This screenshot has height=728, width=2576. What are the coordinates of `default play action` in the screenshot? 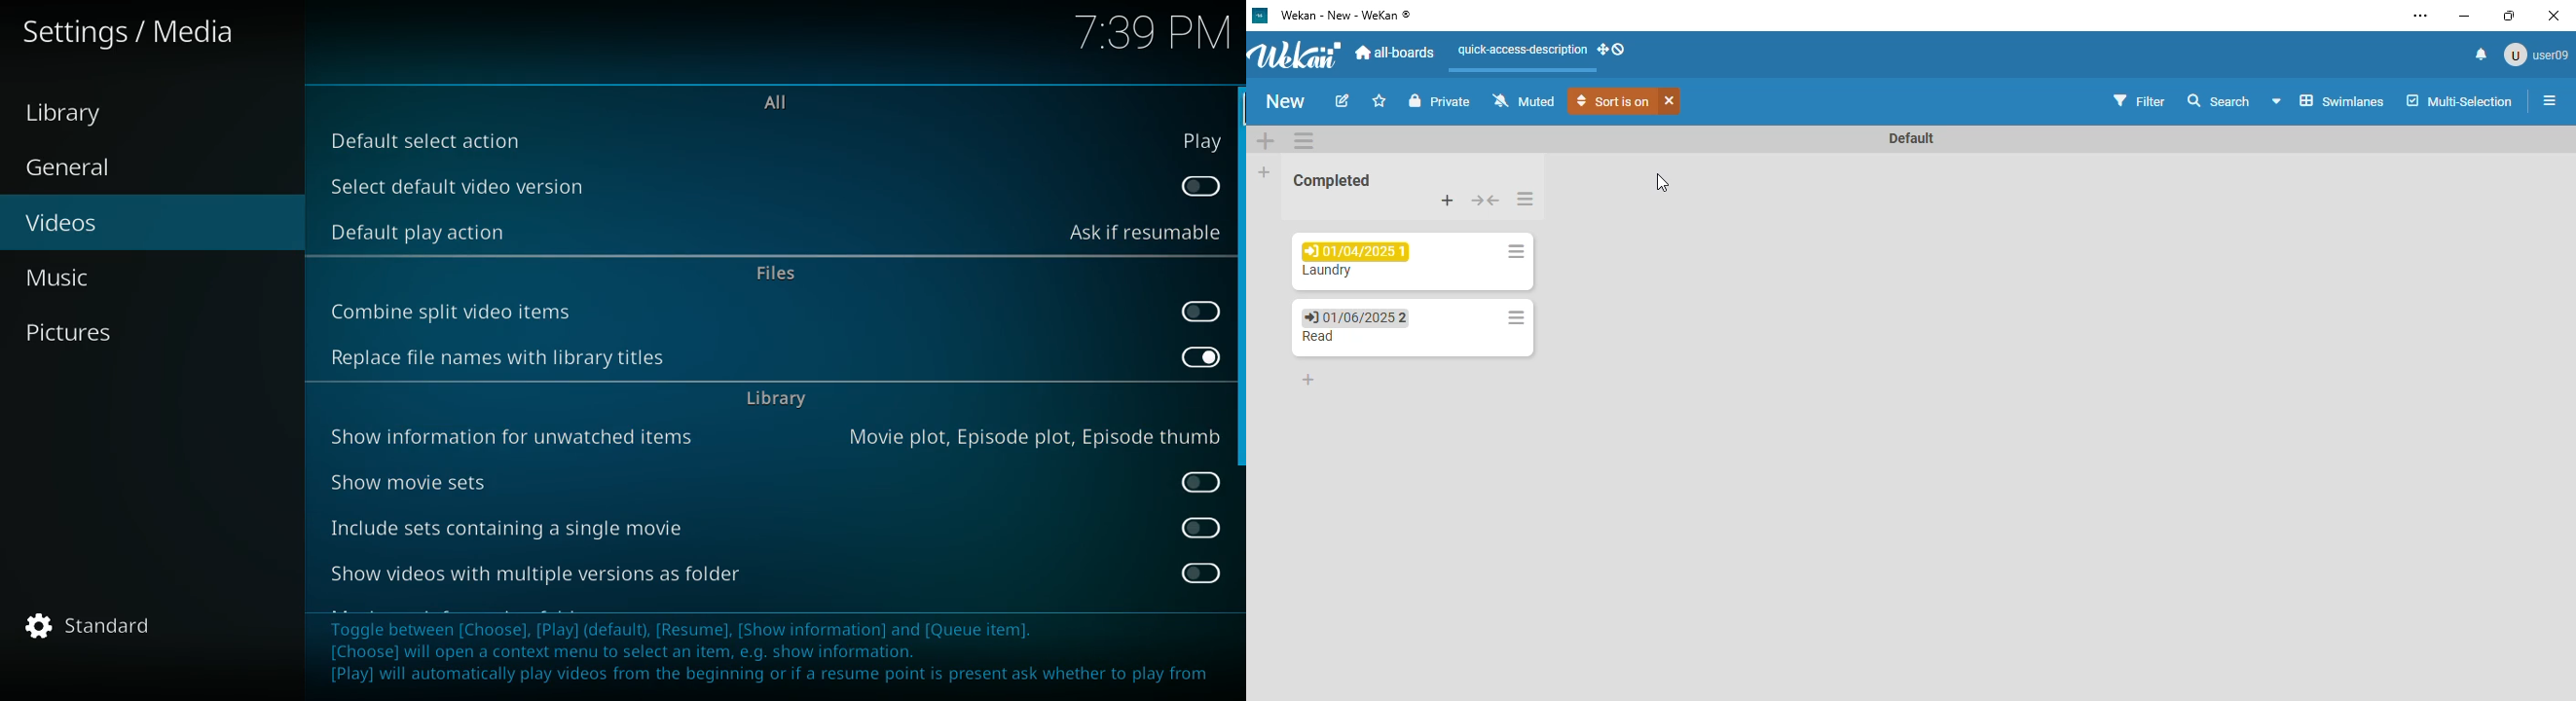 It's located at (425, 231).